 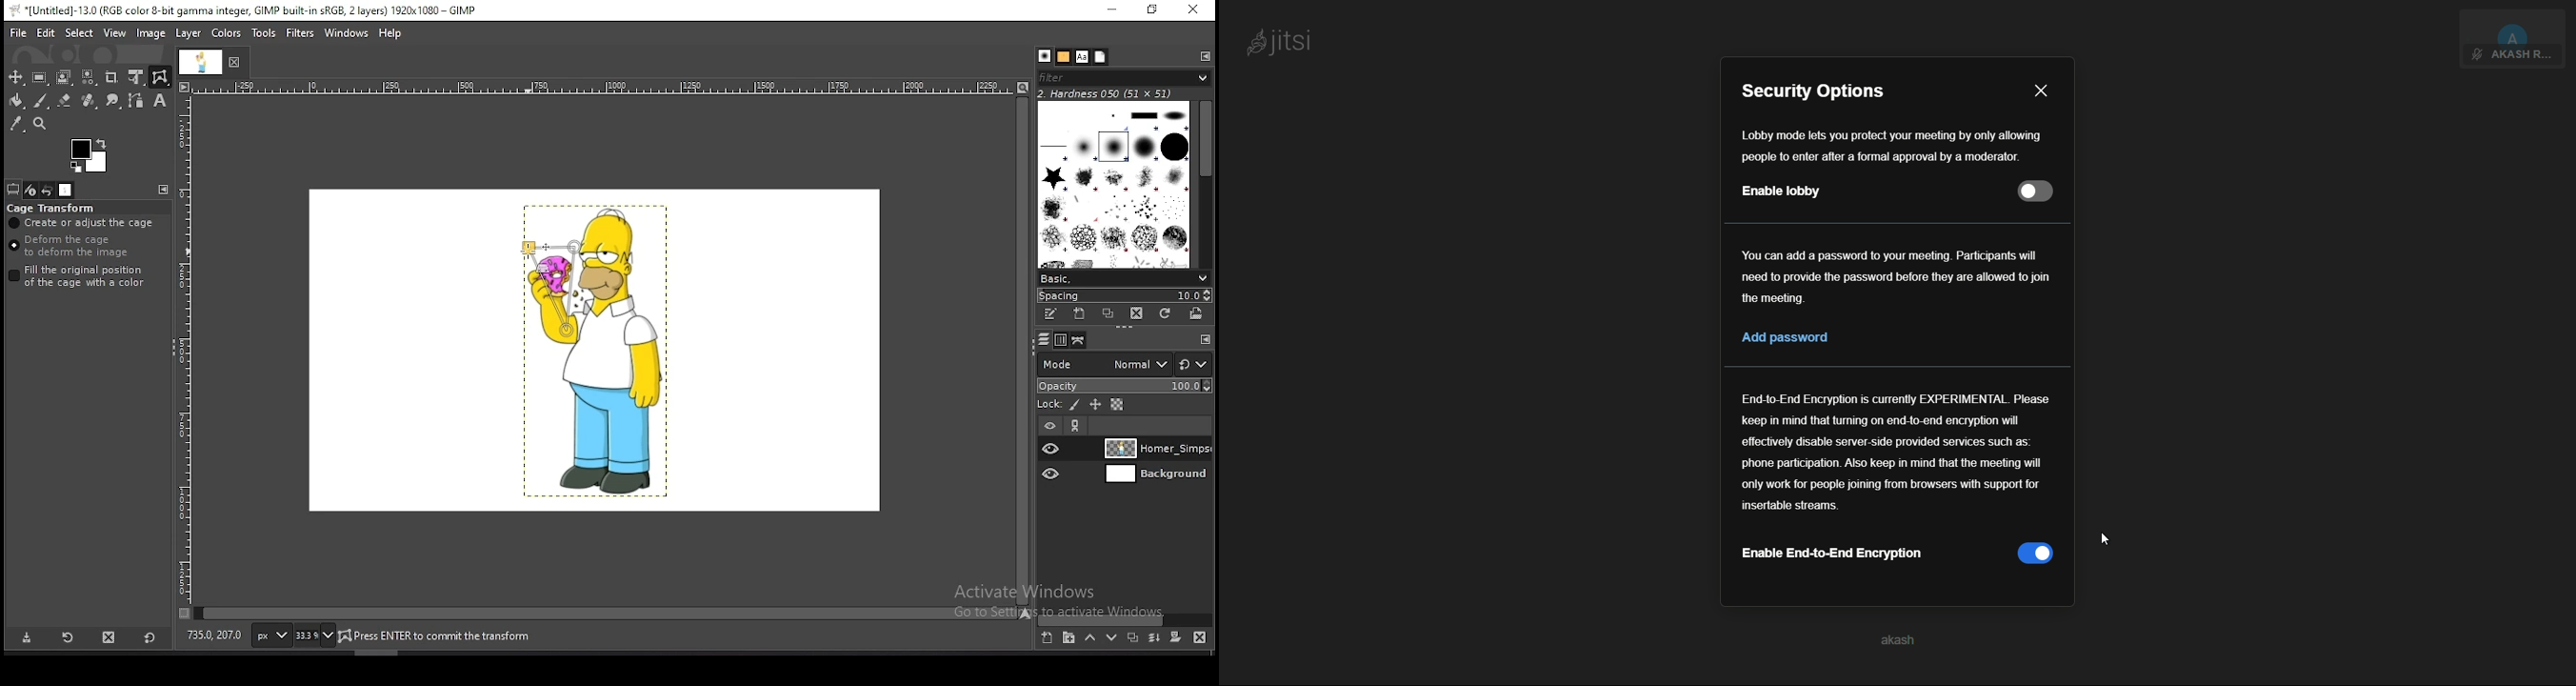 I want to click on add password, so click(x=1786, y=337).